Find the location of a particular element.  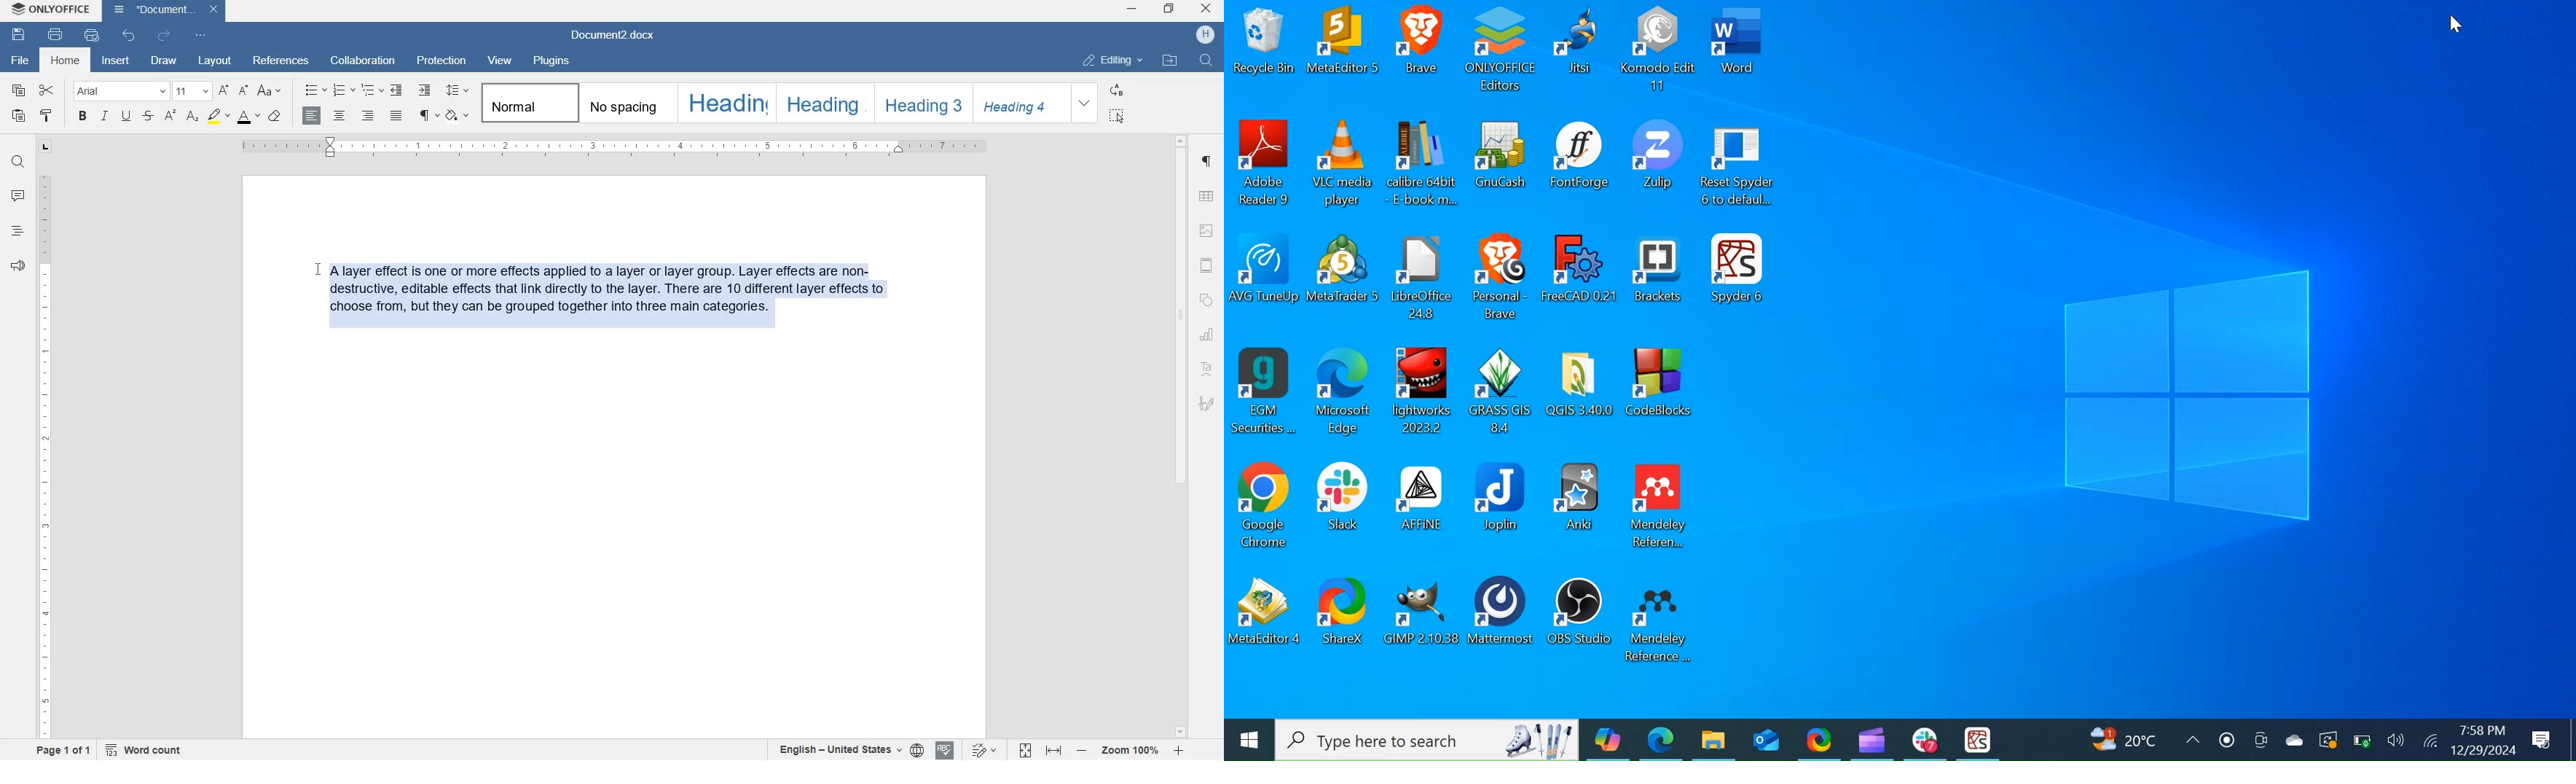

font size is located at coordinates (193, 91).